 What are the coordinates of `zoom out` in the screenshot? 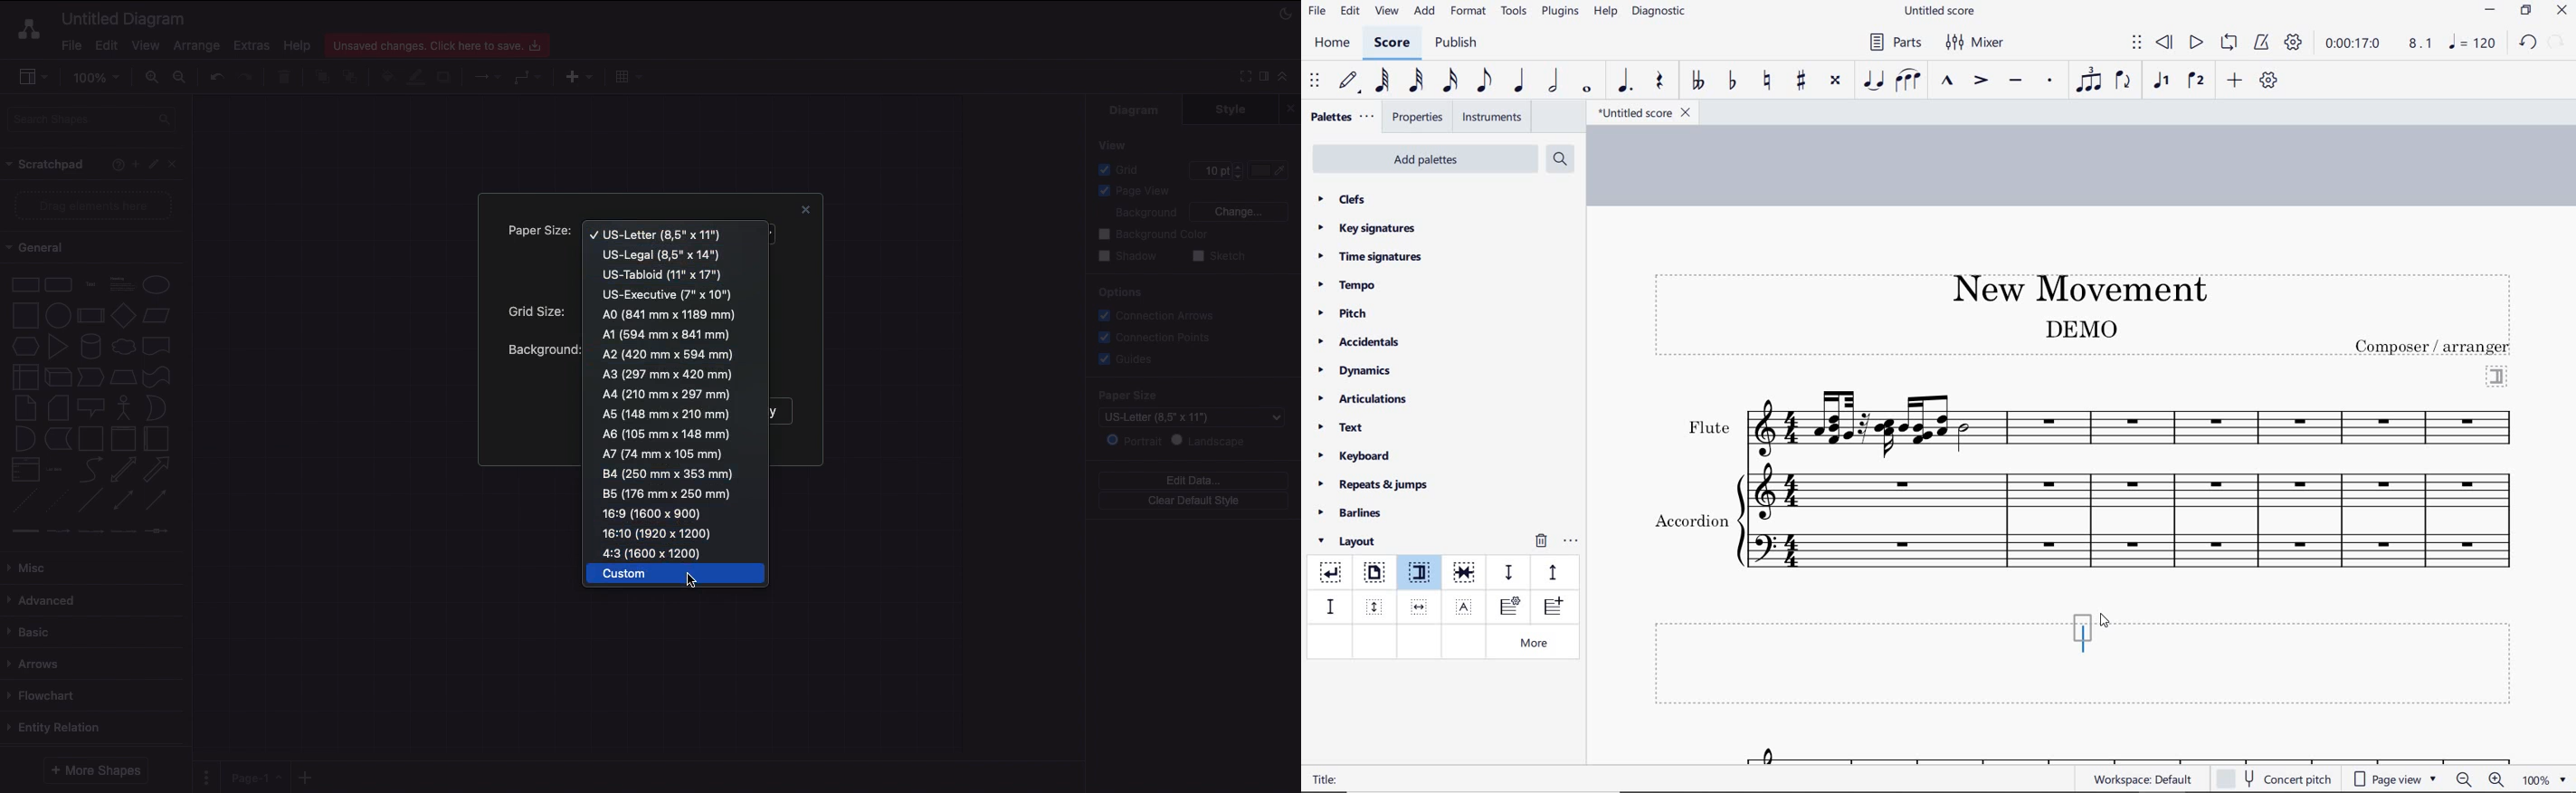 It's located at (2466, 779).